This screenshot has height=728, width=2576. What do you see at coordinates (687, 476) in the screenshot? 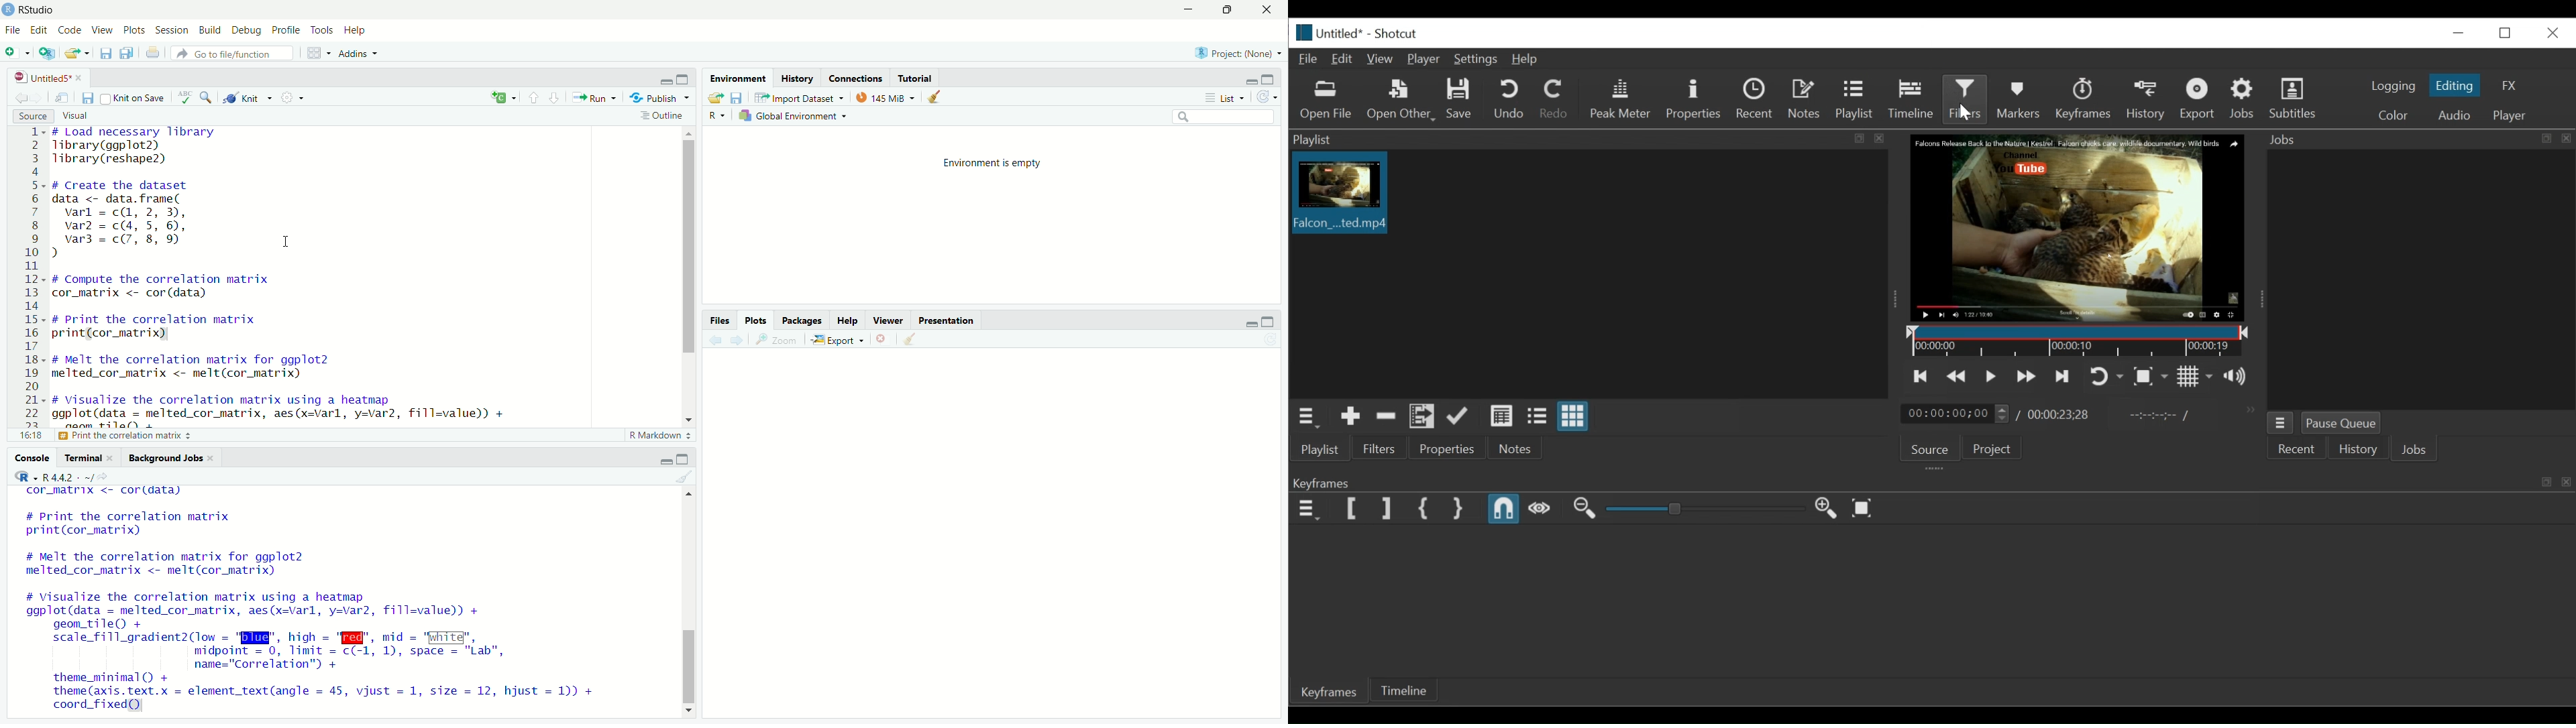
I see `clear console` at bounding box center [687, 476].